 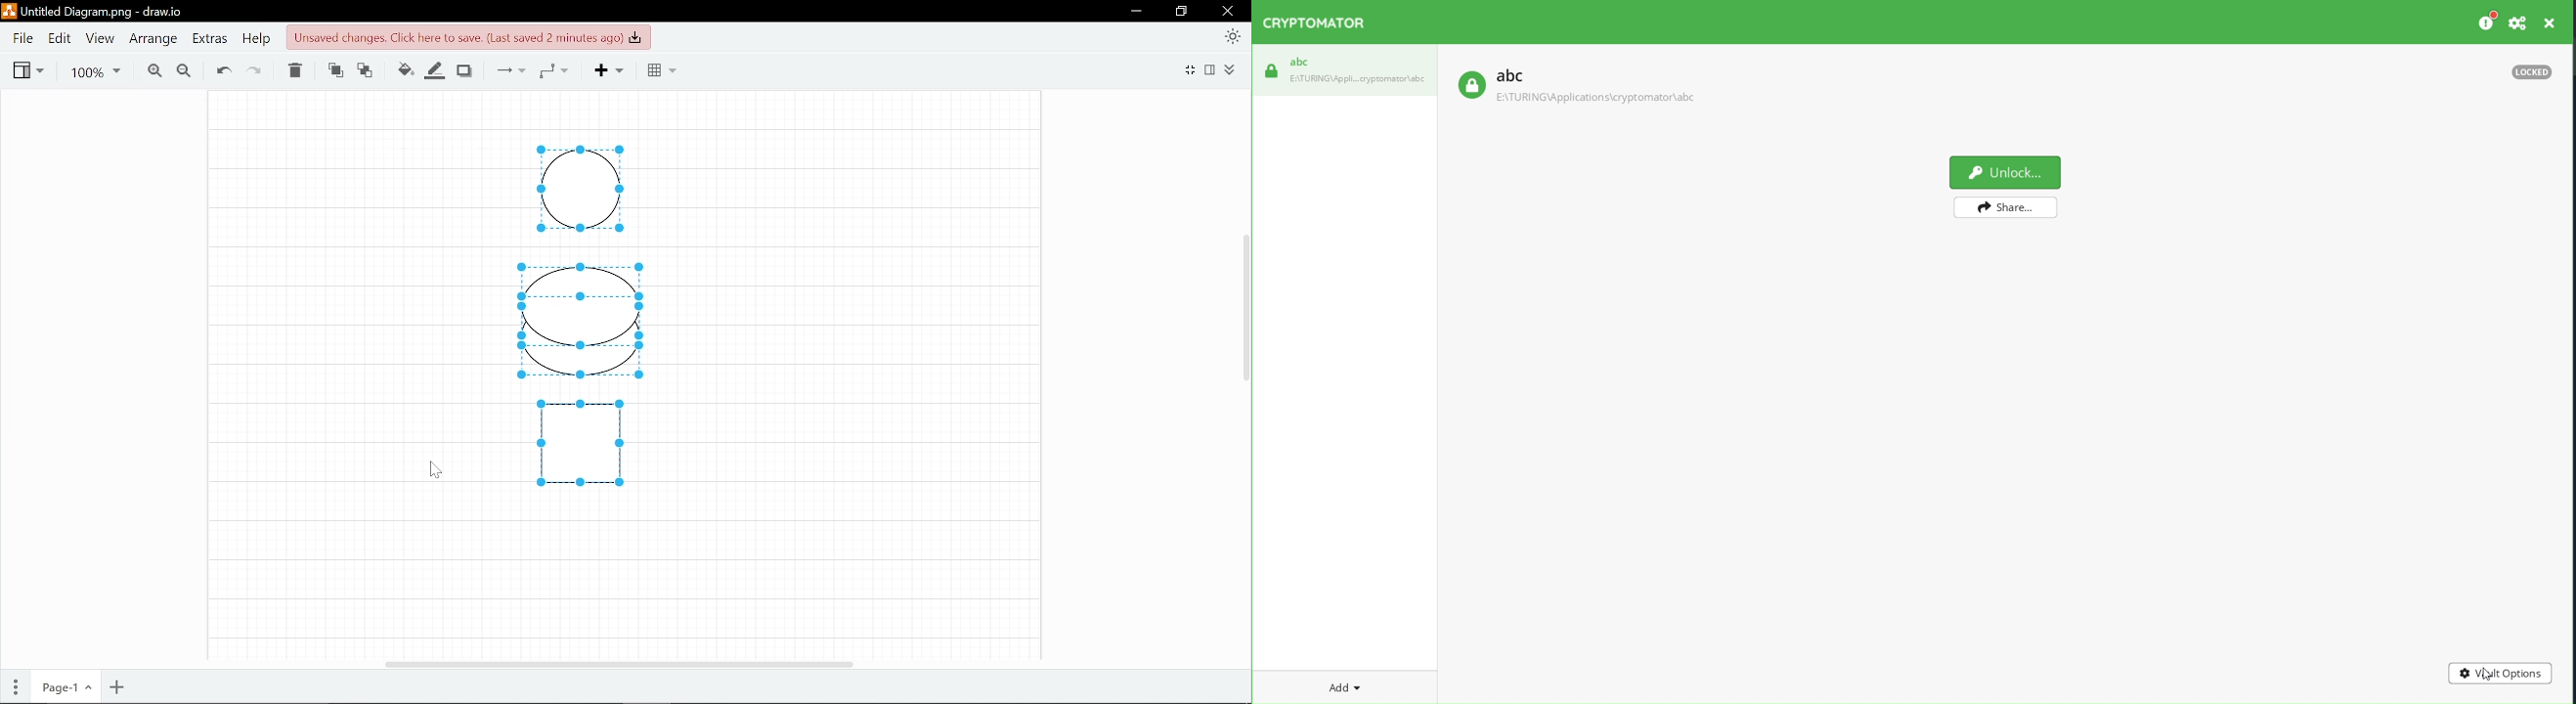 I want to click on Add , so click(x=604, y=70).